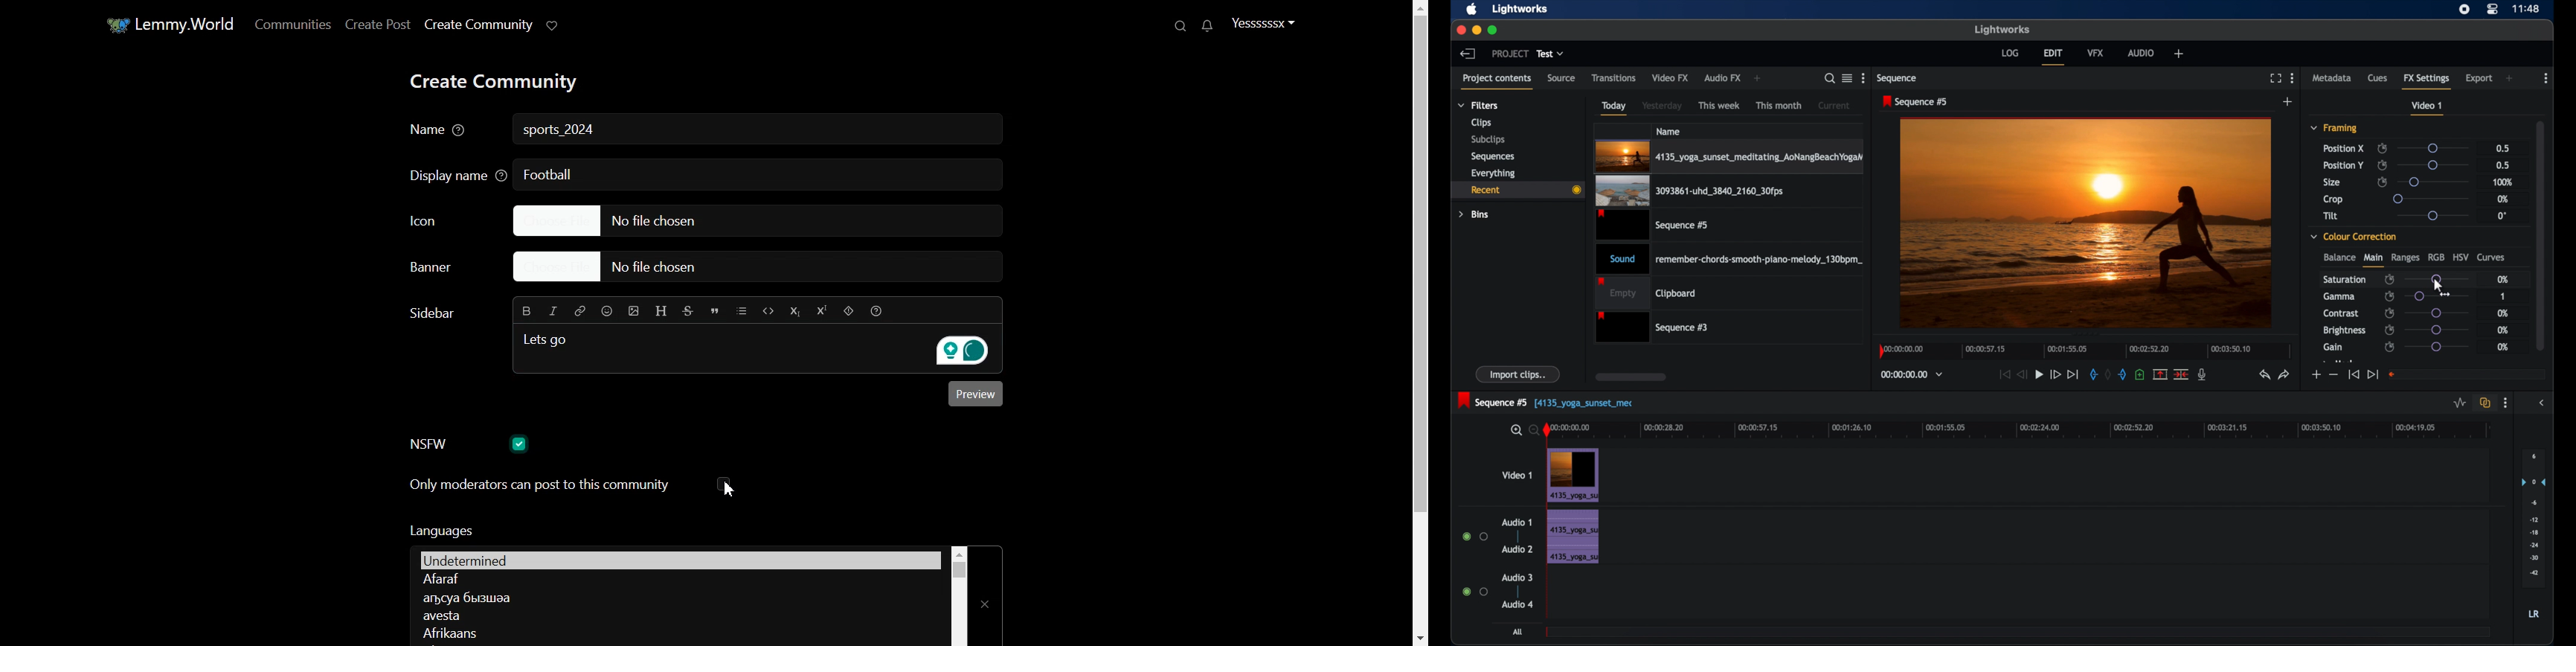 This screenshot has width=2576, height=672. Describe the element at coordinates (2275, 78) in the screenshot. I see `full screen` at that location.